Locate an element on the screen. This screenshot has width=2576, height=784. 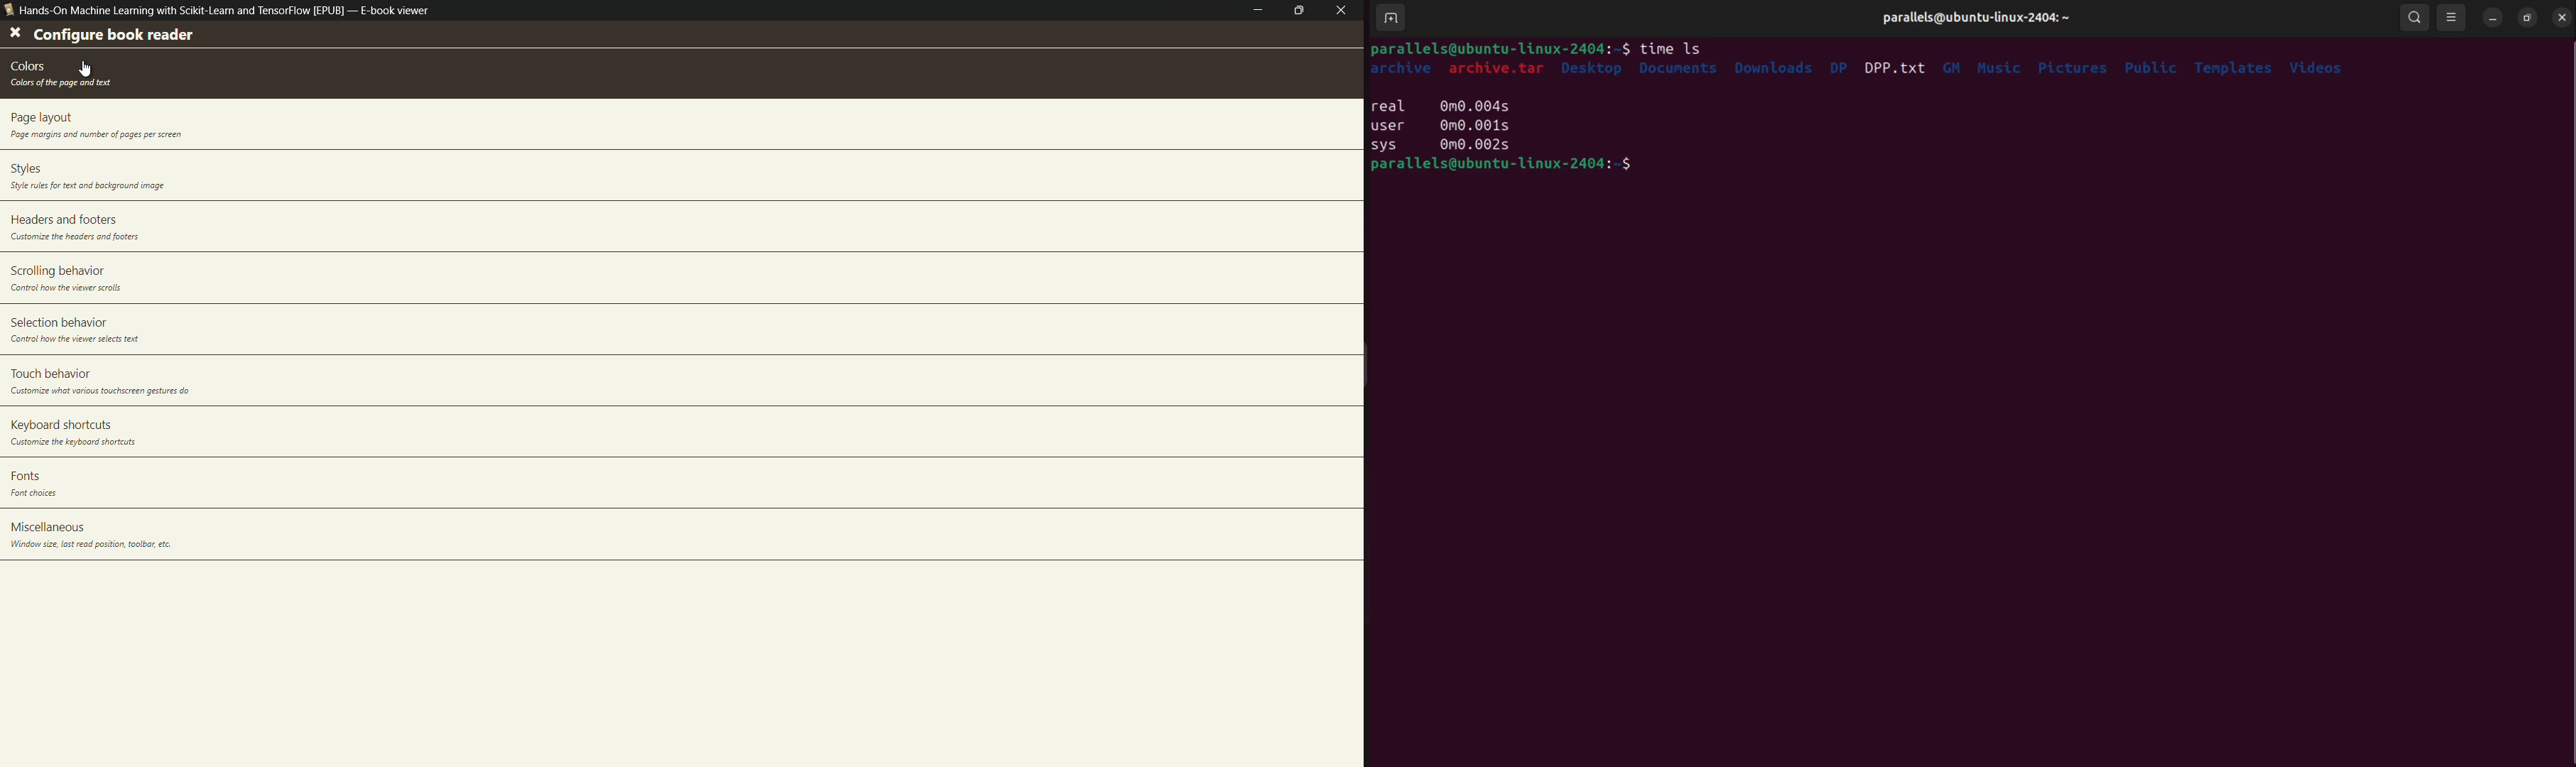
minimize is located at coordinates (2492, 19).